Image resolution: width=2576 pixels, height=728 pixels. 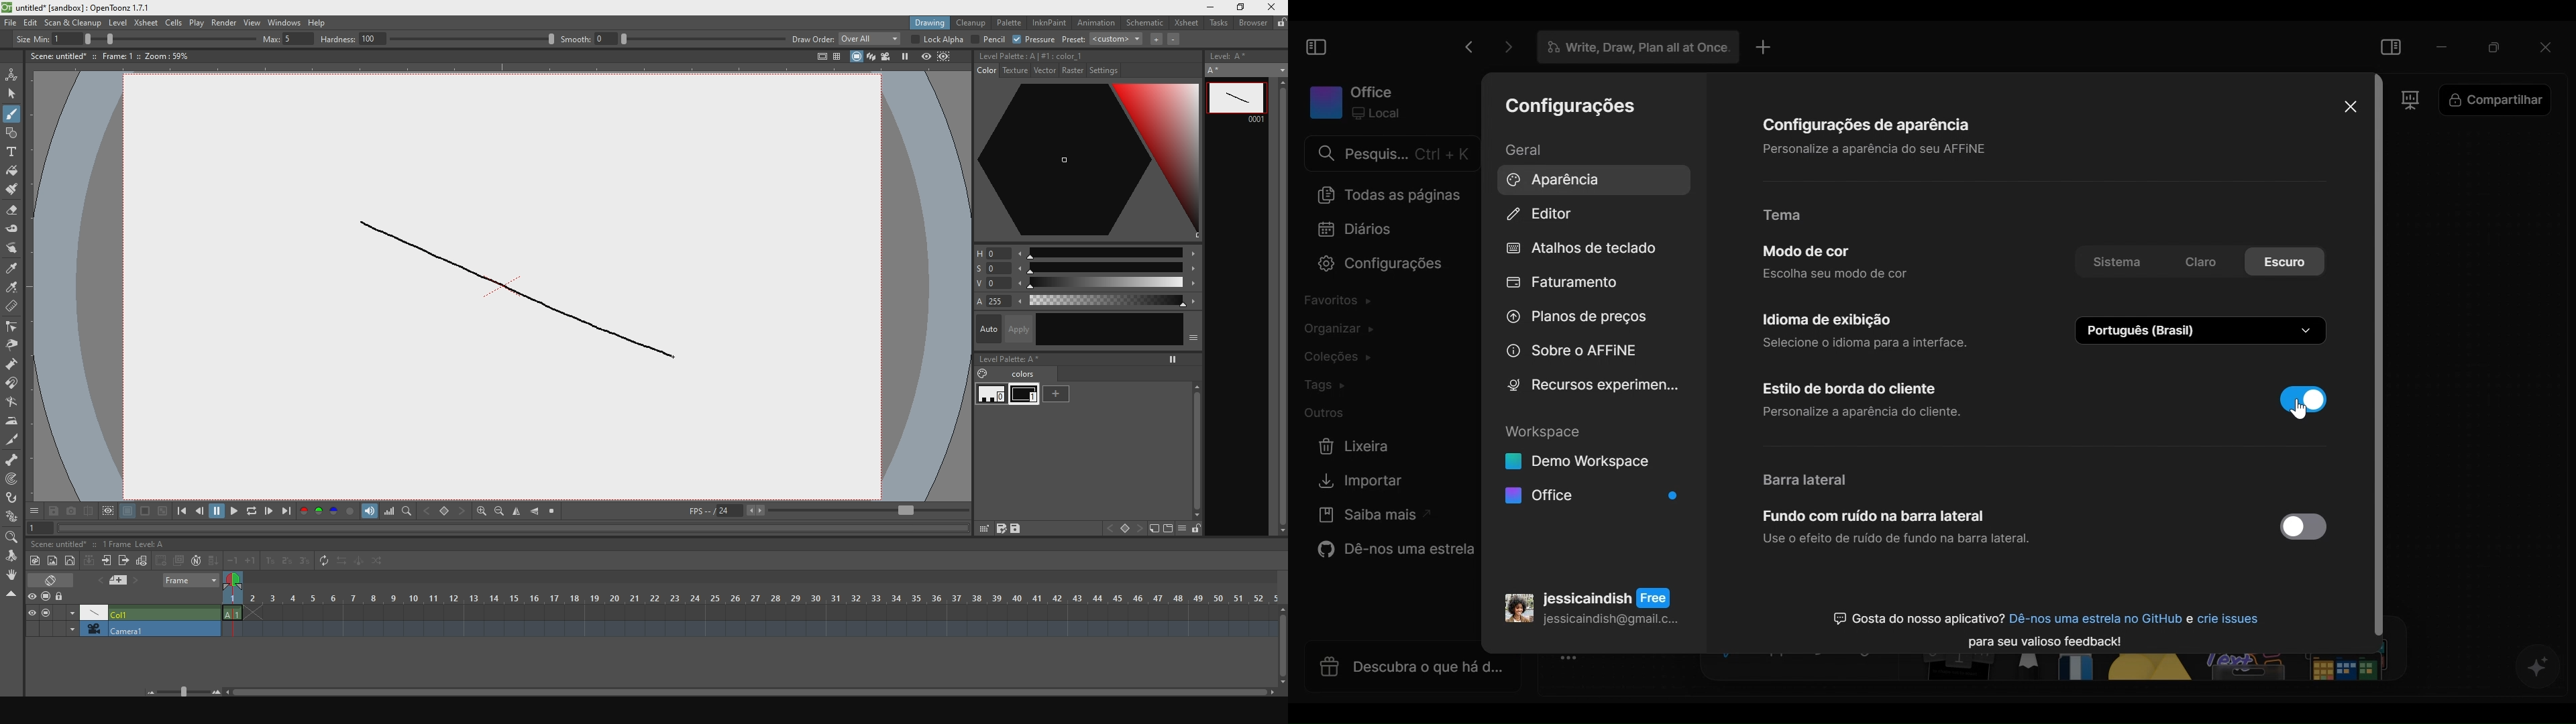 I want to click on settings, so click(x=1110, y=70).